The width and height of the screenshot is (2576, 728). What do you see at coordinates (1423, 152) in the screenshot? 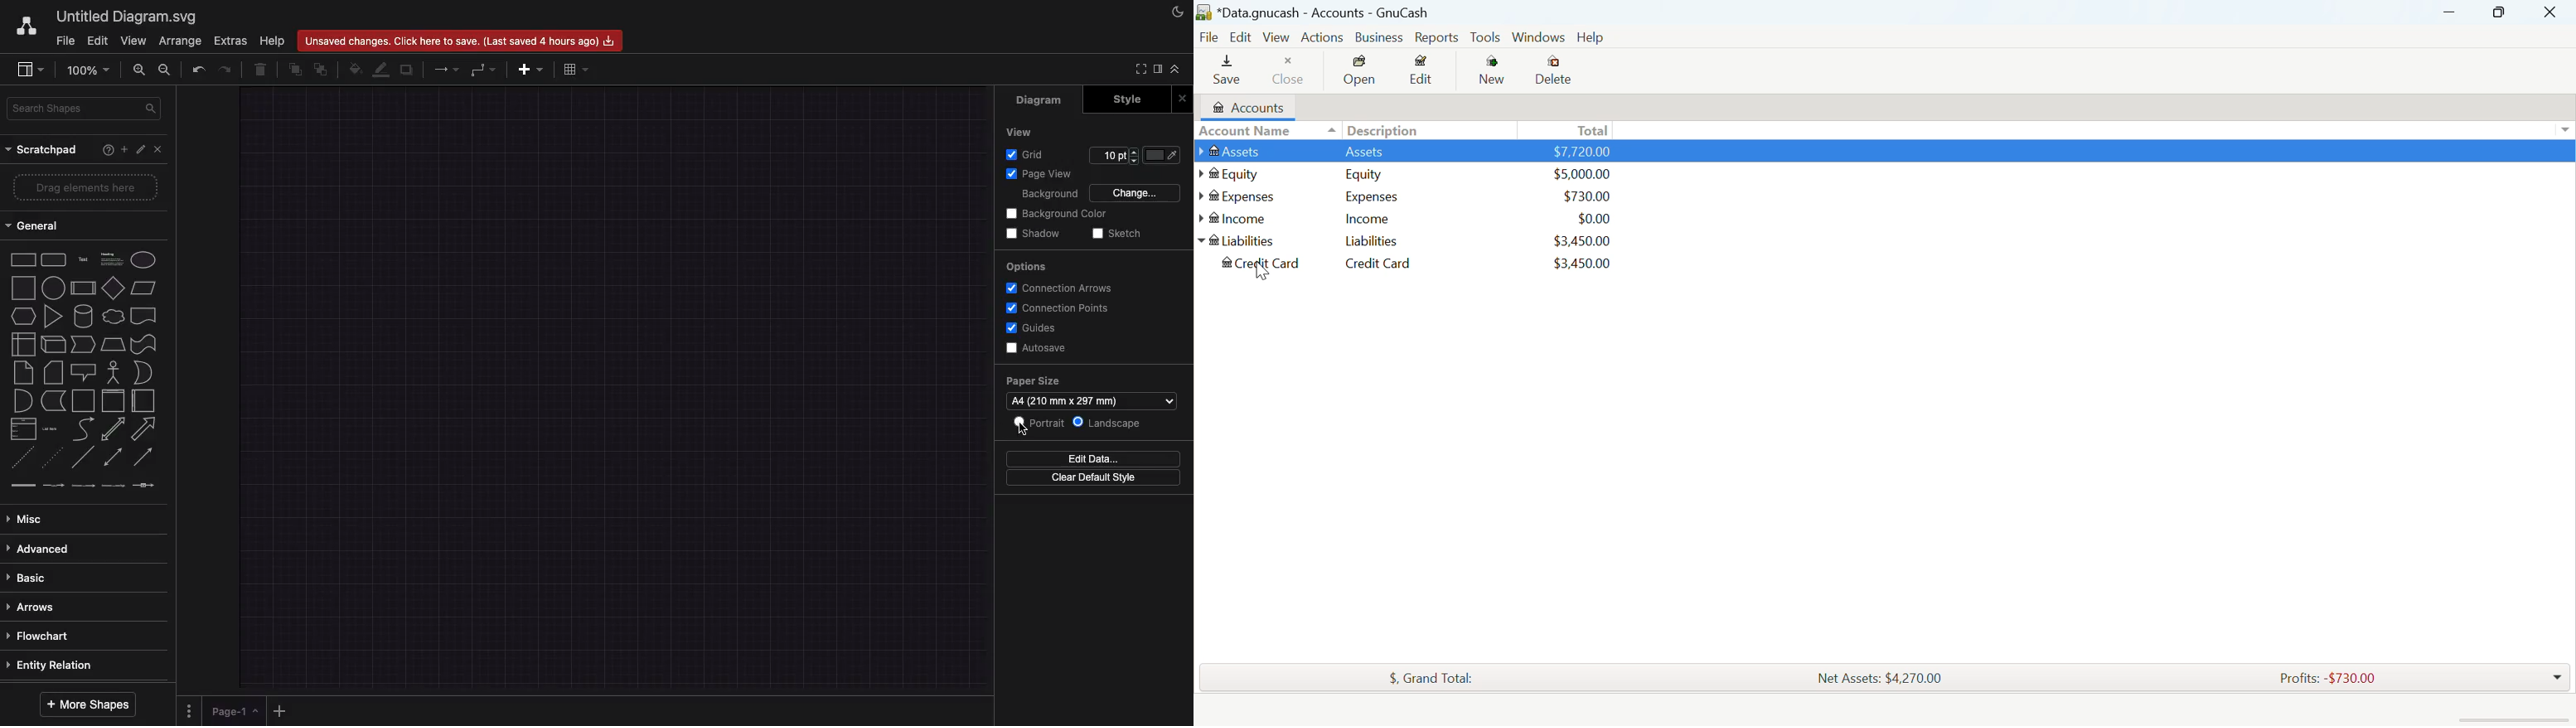
I see `Assets Assets $7,720.00` at bounding box center [1423, 152].